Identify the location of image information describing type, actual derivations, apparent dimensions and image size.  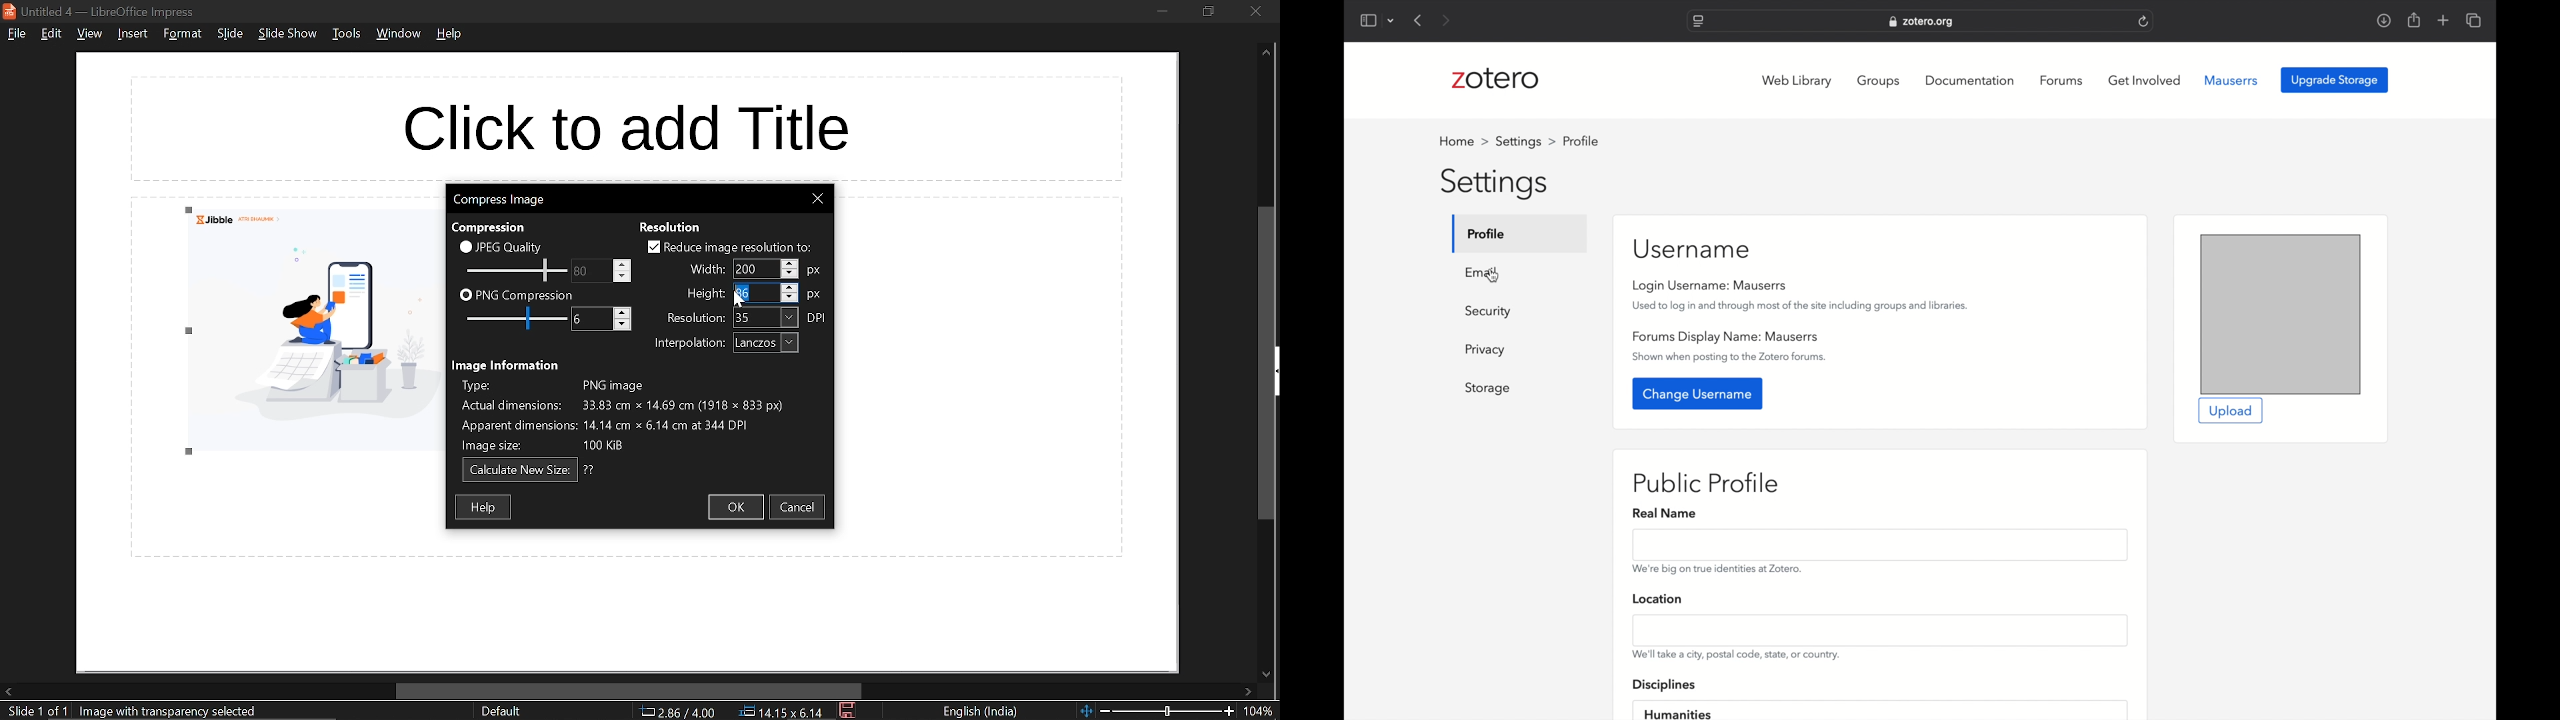
(634, 416).